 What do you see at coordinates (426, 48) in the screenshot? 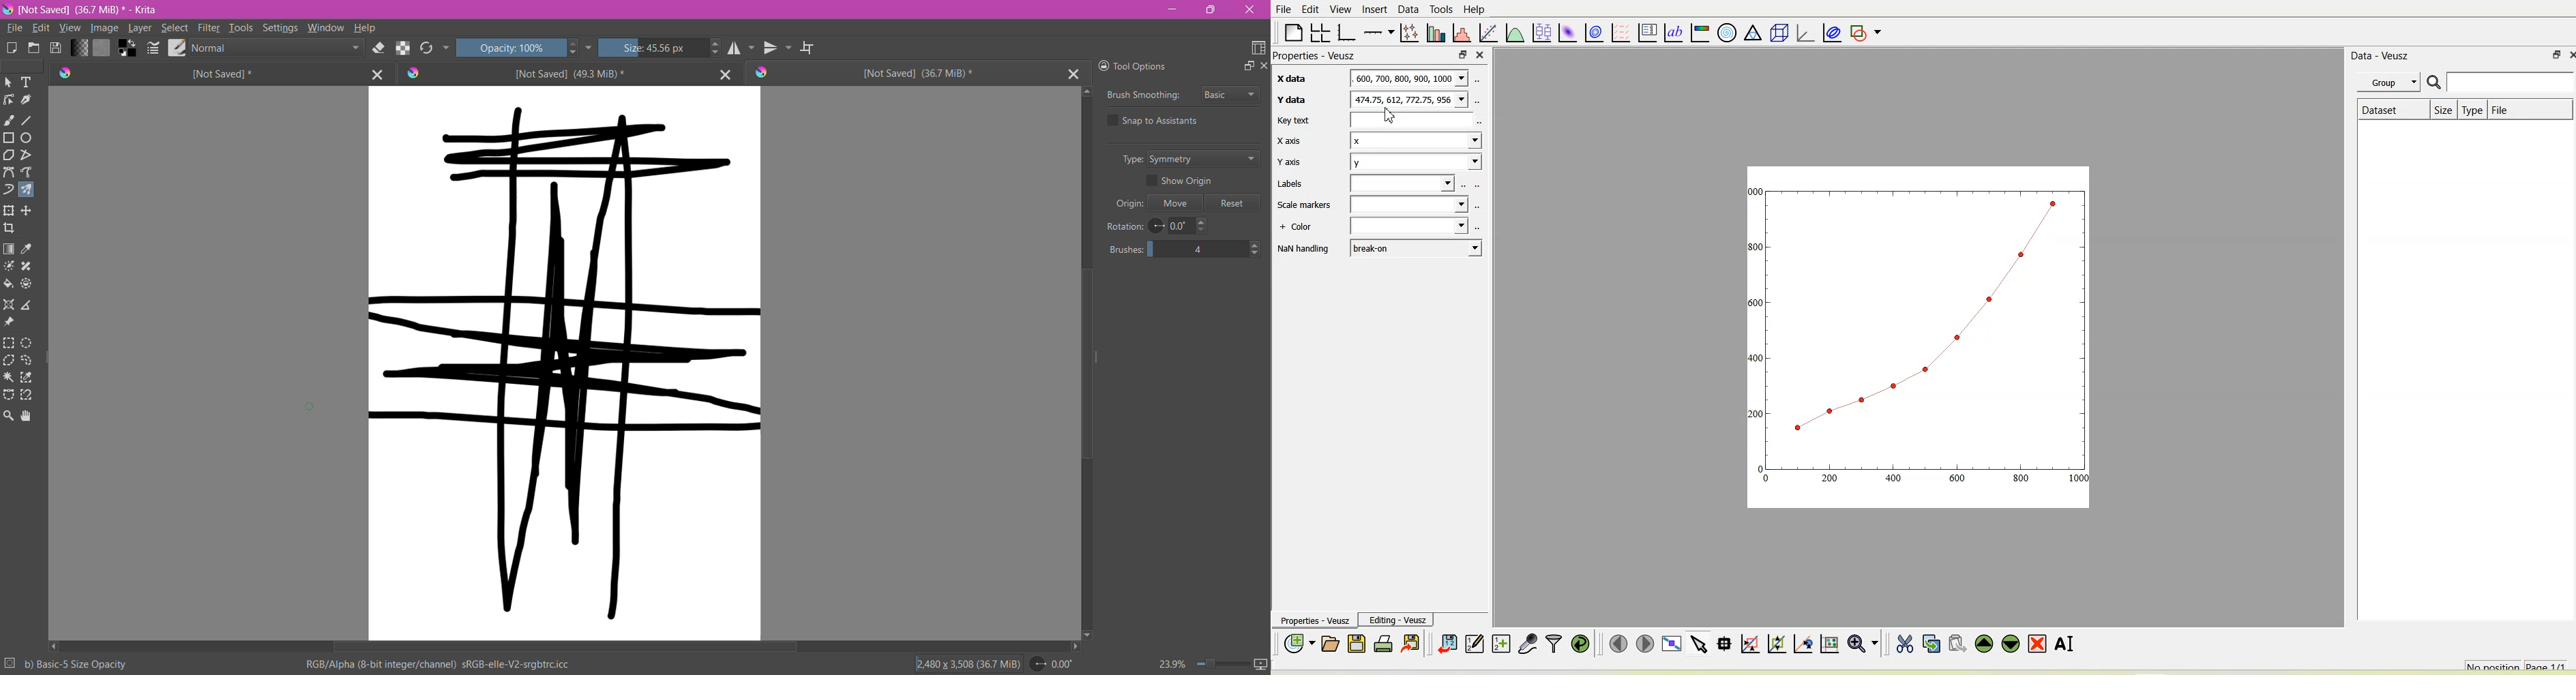
I see `Reload Original Presets` at bounding box center [426, 48].